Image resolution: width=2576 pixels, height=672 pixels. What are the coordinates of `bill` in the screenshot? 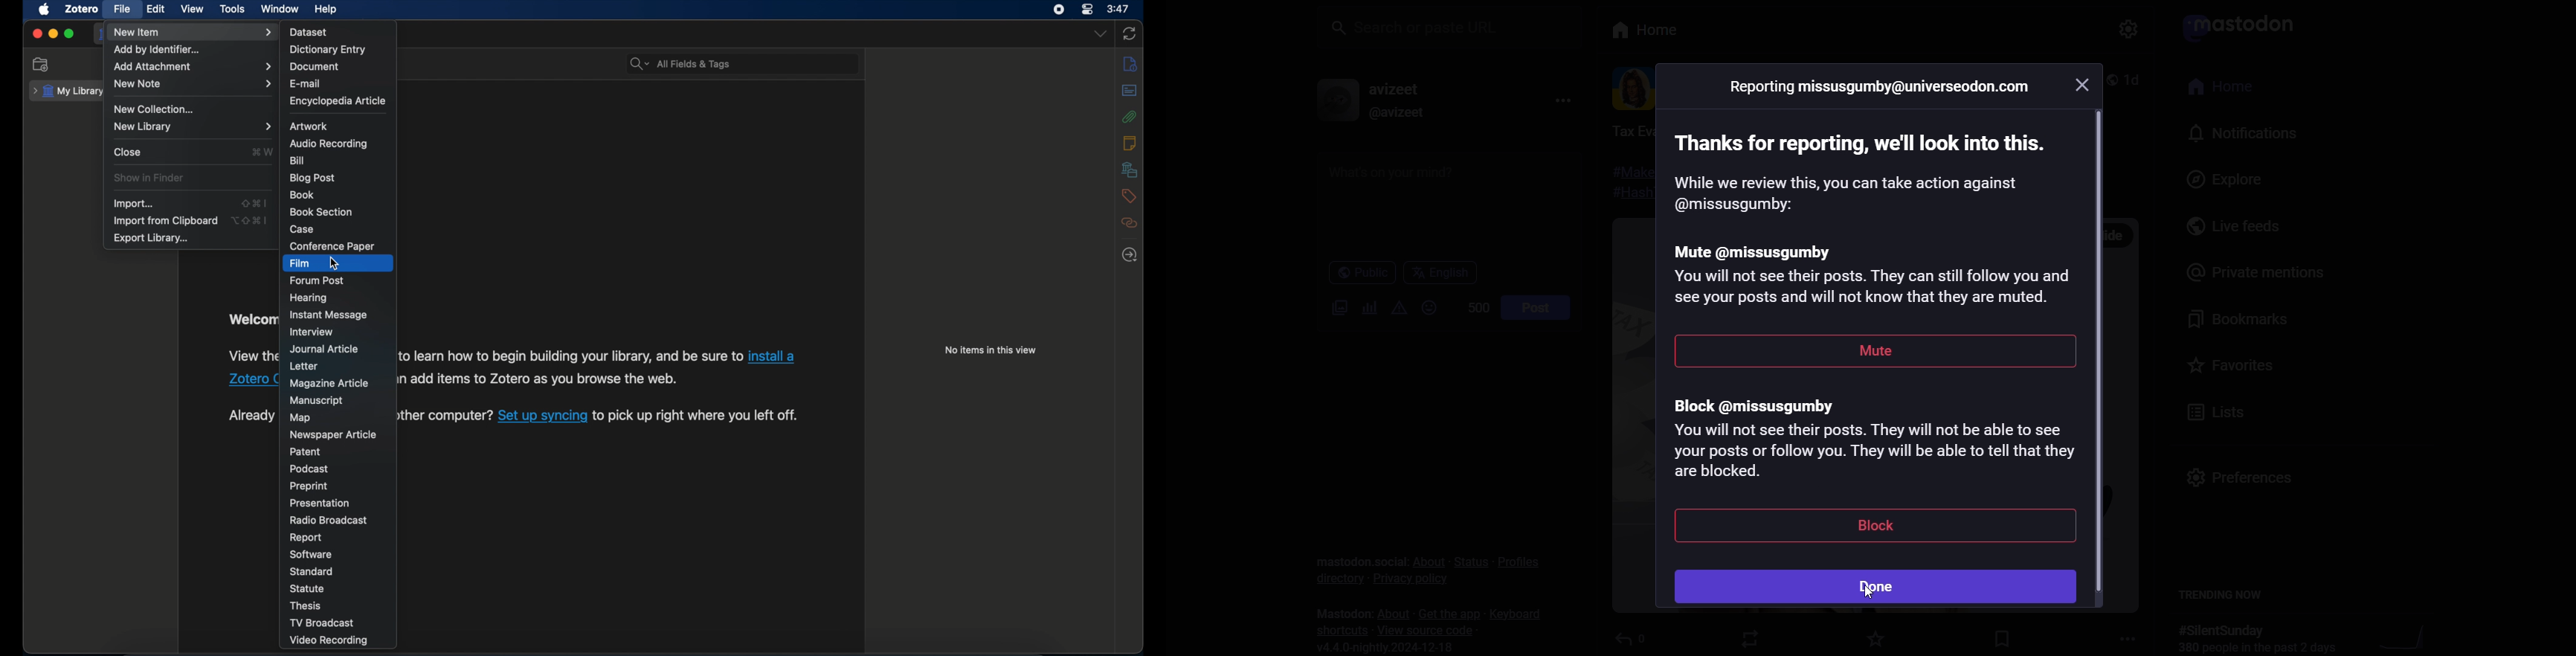 It's located at (296, 161).